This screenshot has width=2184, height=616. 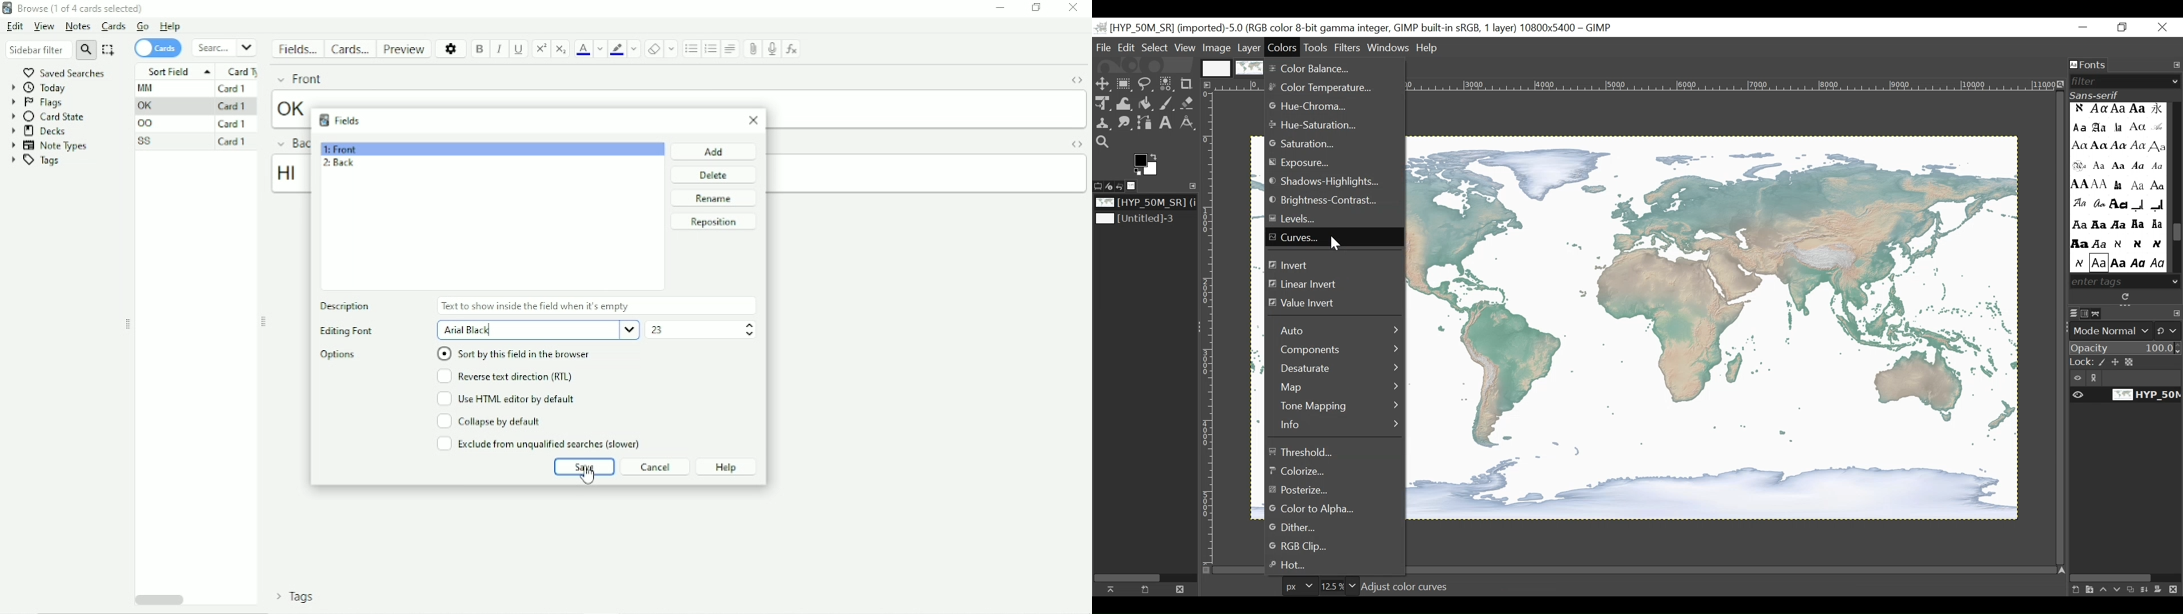 What do you see at coordinates (338, 354) in the screenshot?
I see `Options` at bounding box center [338, 354].